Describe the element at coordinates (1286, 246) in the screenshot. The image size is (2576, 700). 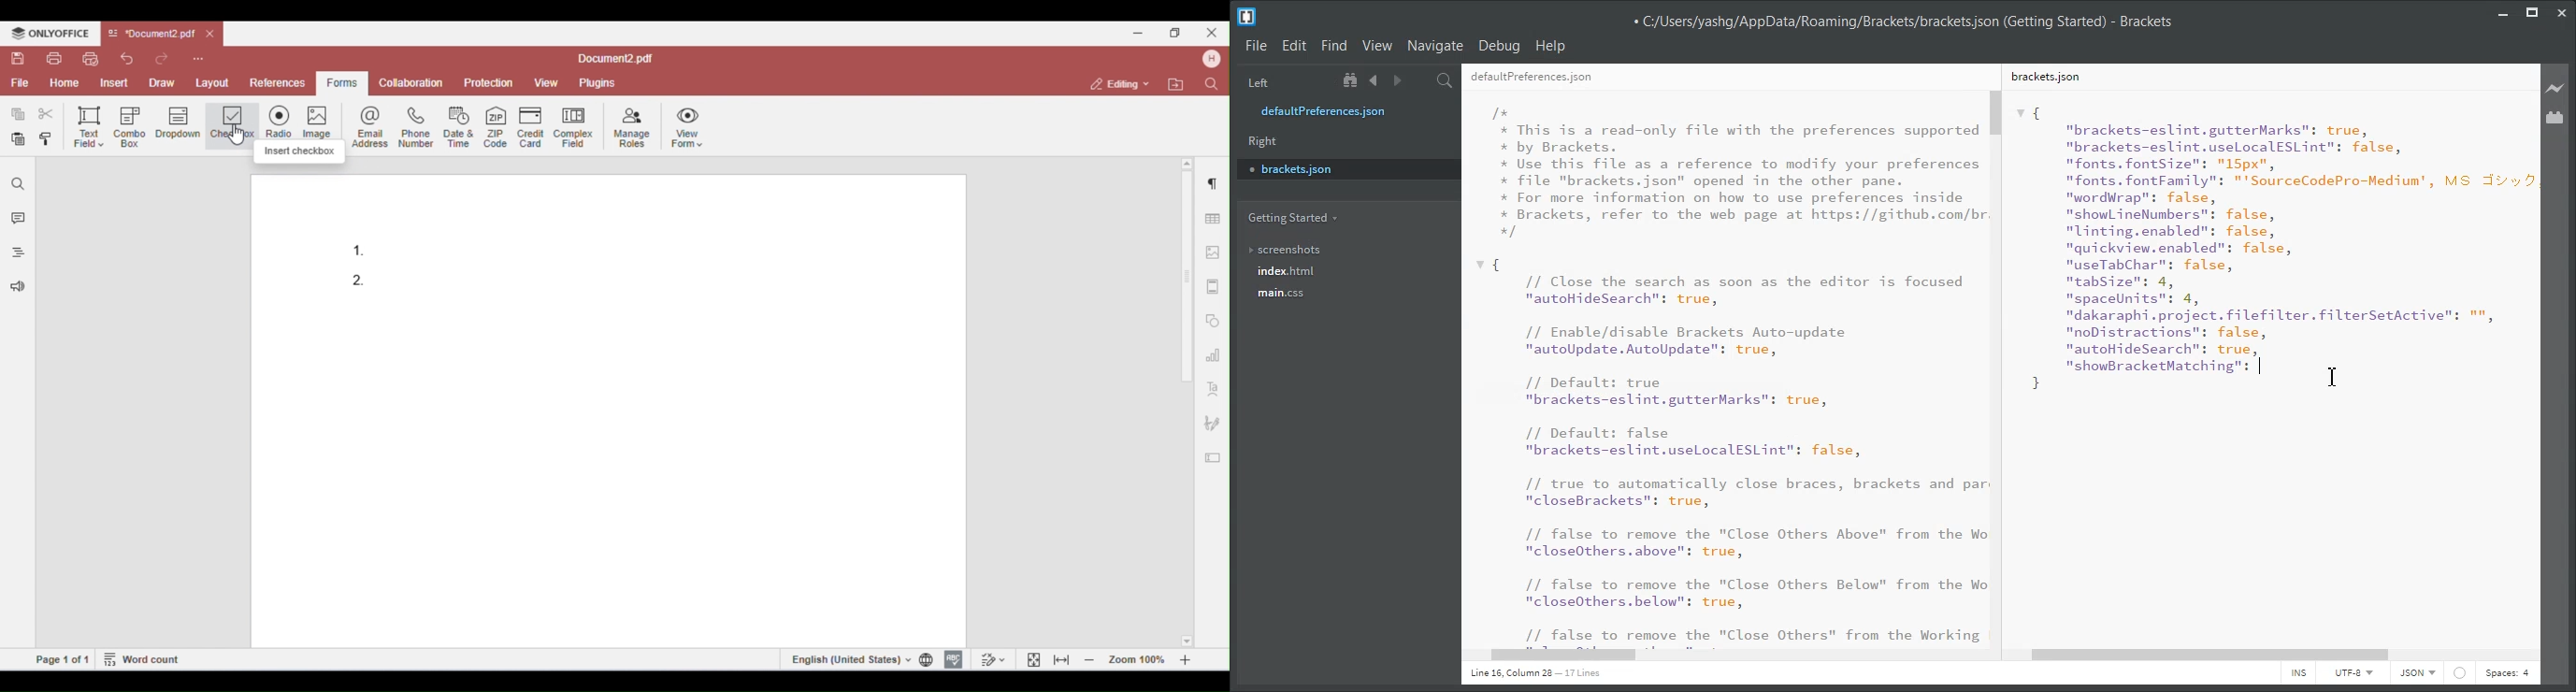
I see `screenshots` at that location.